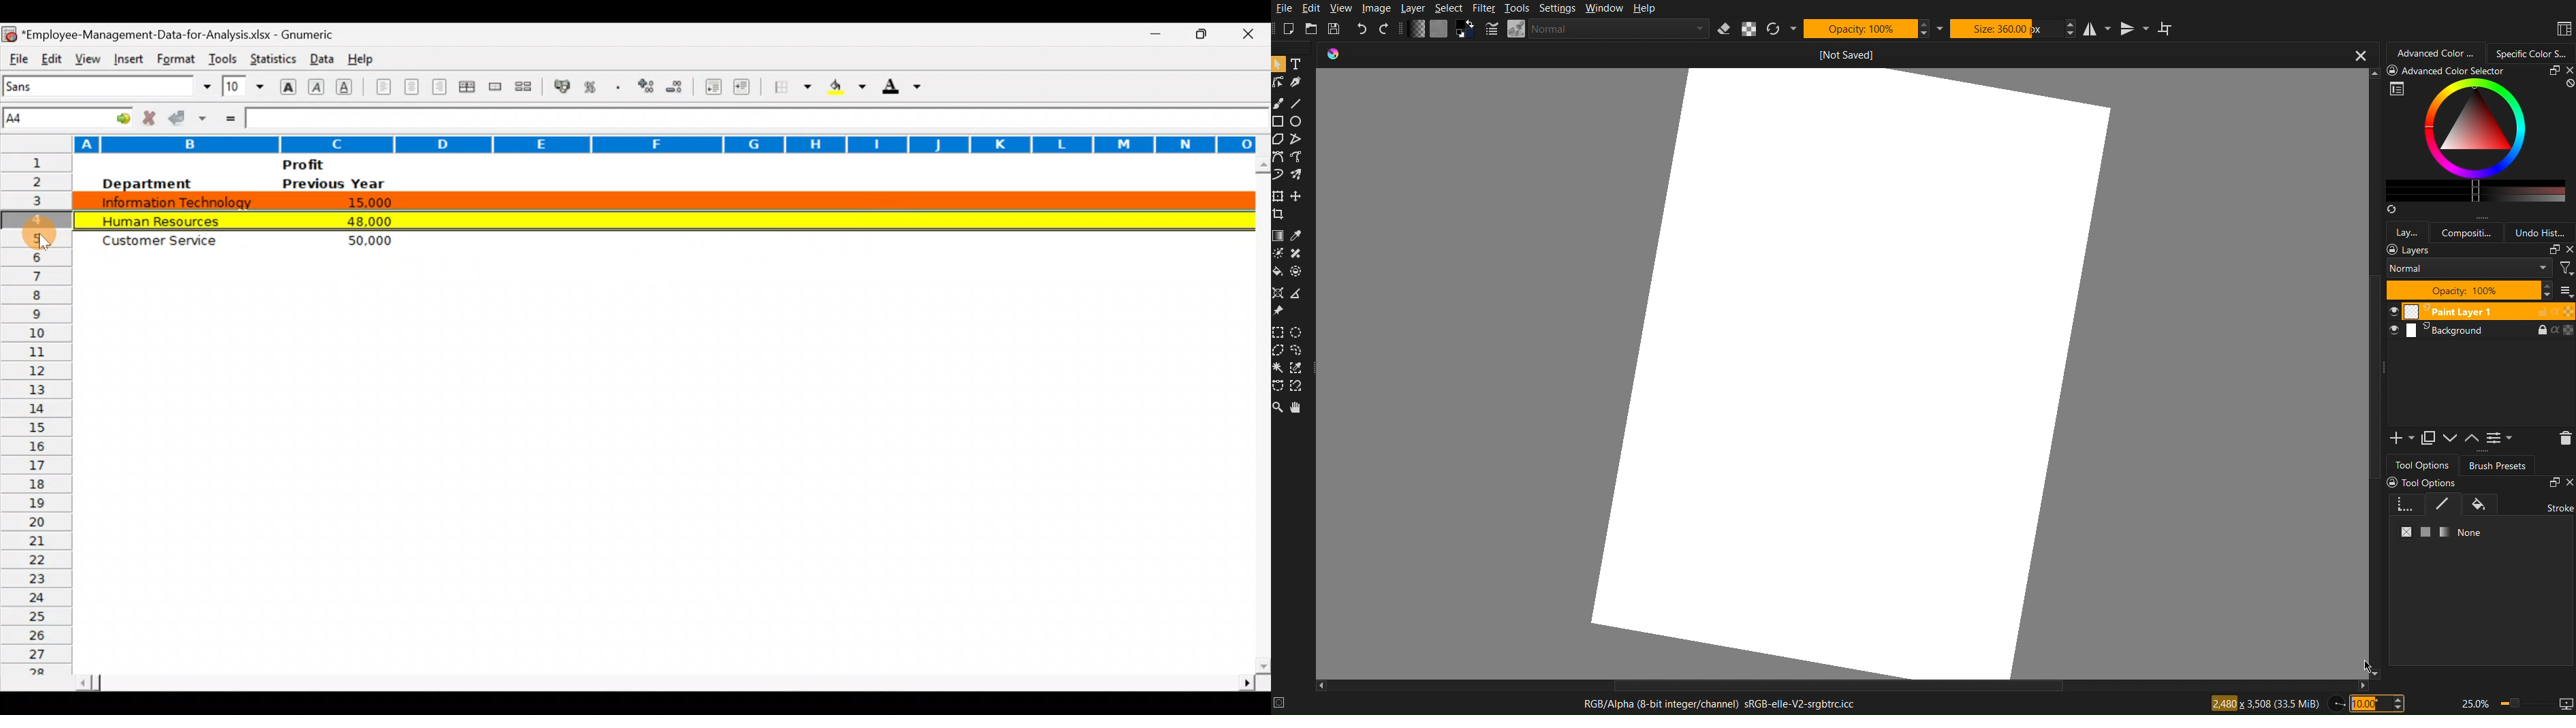 Image resolution: width=2576 pixels, height=728 pixels. I want to click on Split merged range of cells, so click(524, 87).